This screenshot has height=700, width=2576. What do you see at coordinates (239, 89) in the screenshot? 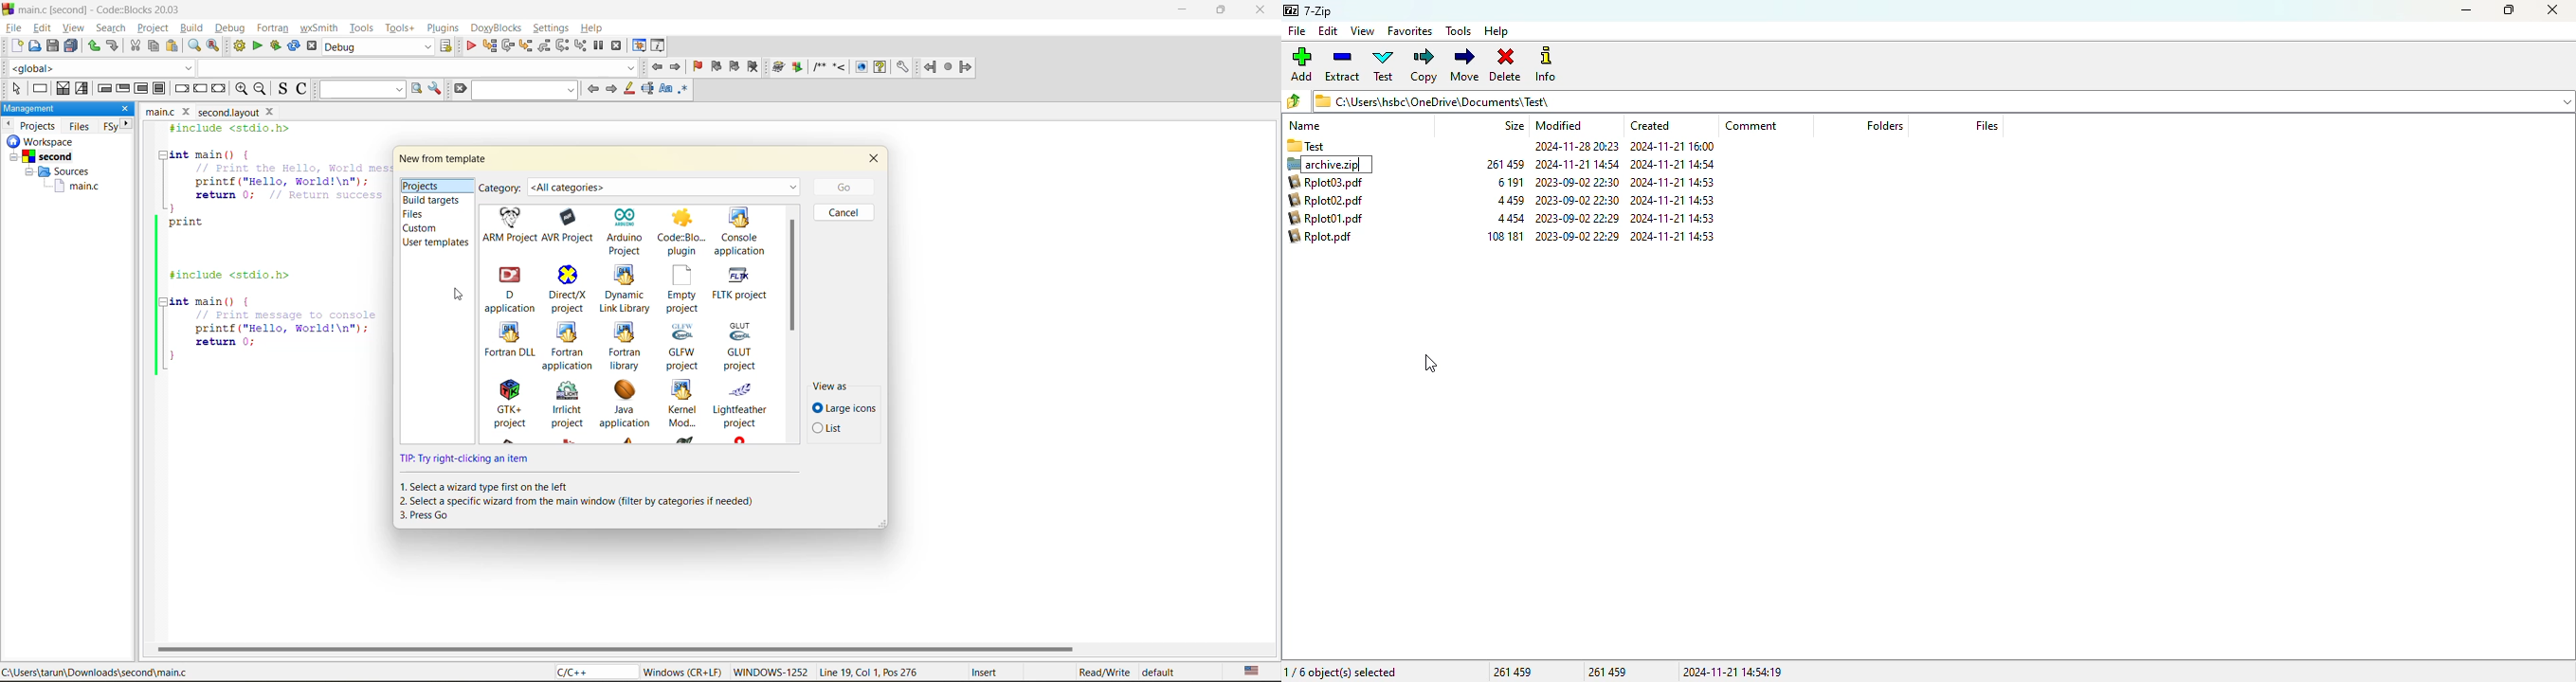
I see `zoom in` at bounding box center [239, 89].